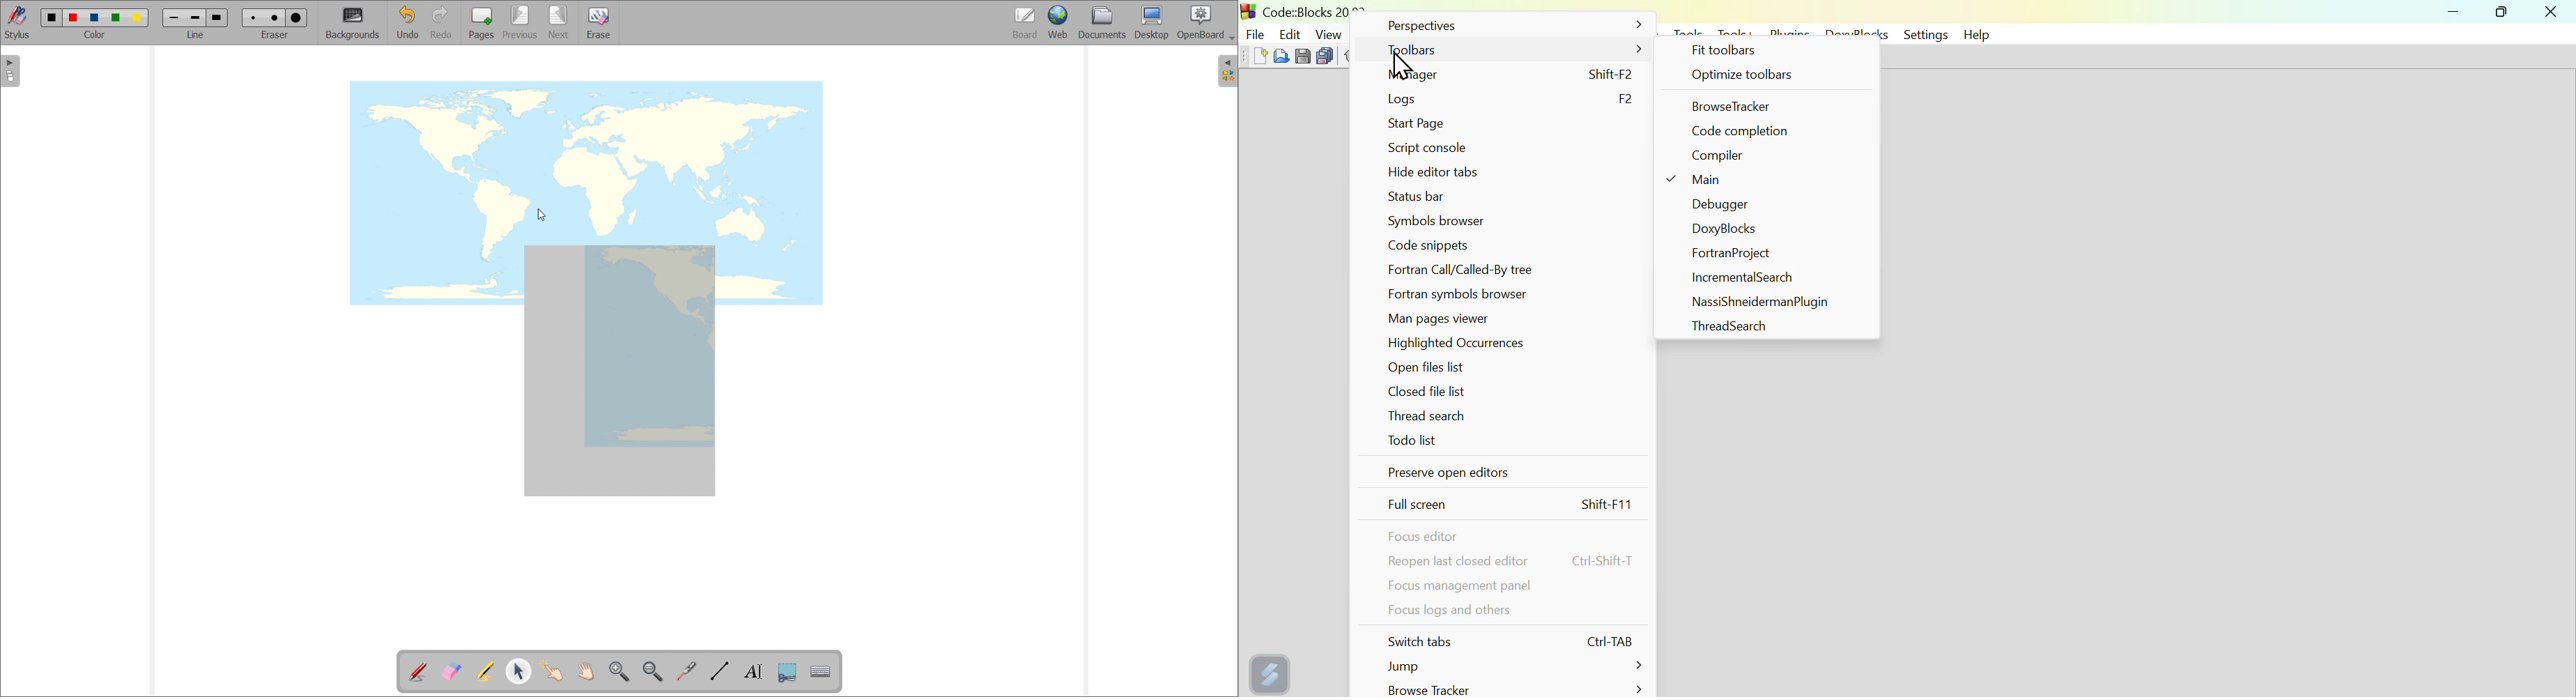 The height and width of the screenshot is (700, 2576). What do you see at coordinates (599, 23) in the screenshot?
I see `erase` at bounding box center [599, 23].